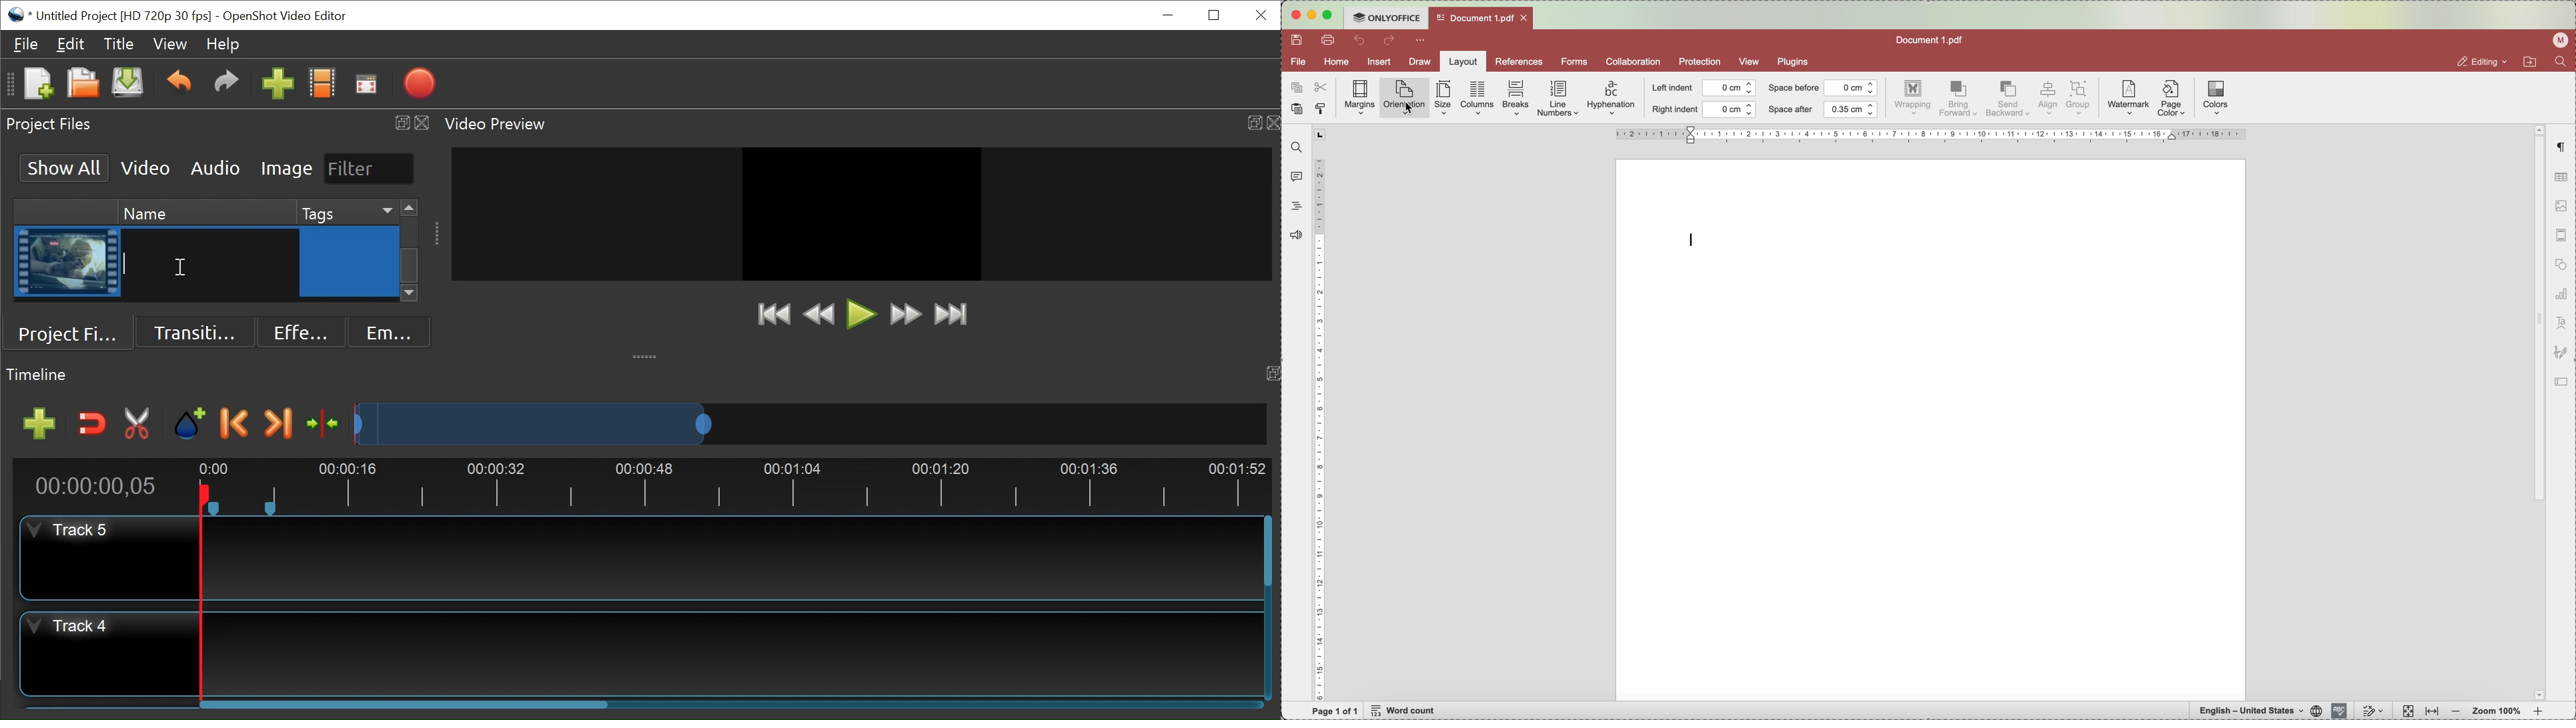 Image resolution: width=2576 pixels, height=728 pixels. I want to click on save, so click(1298, 40).